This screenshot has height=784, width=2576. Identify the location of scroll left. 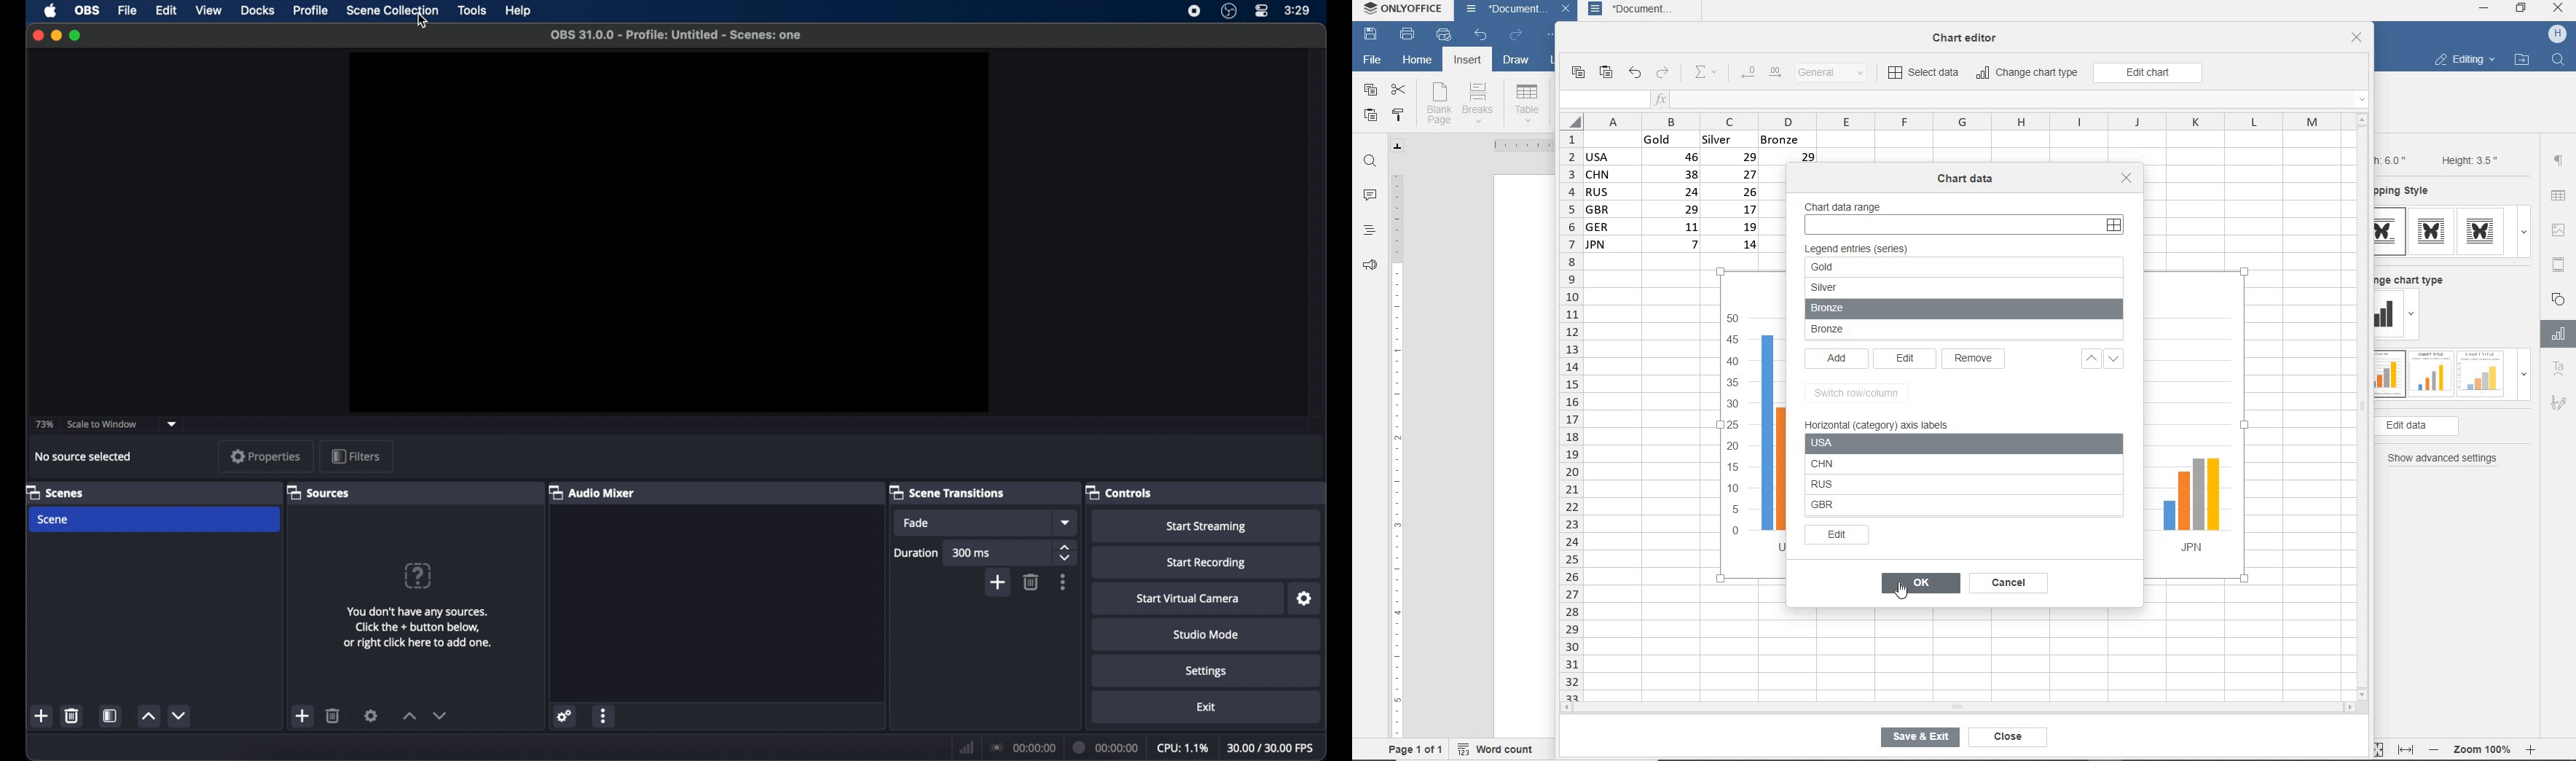
(1571, 709).